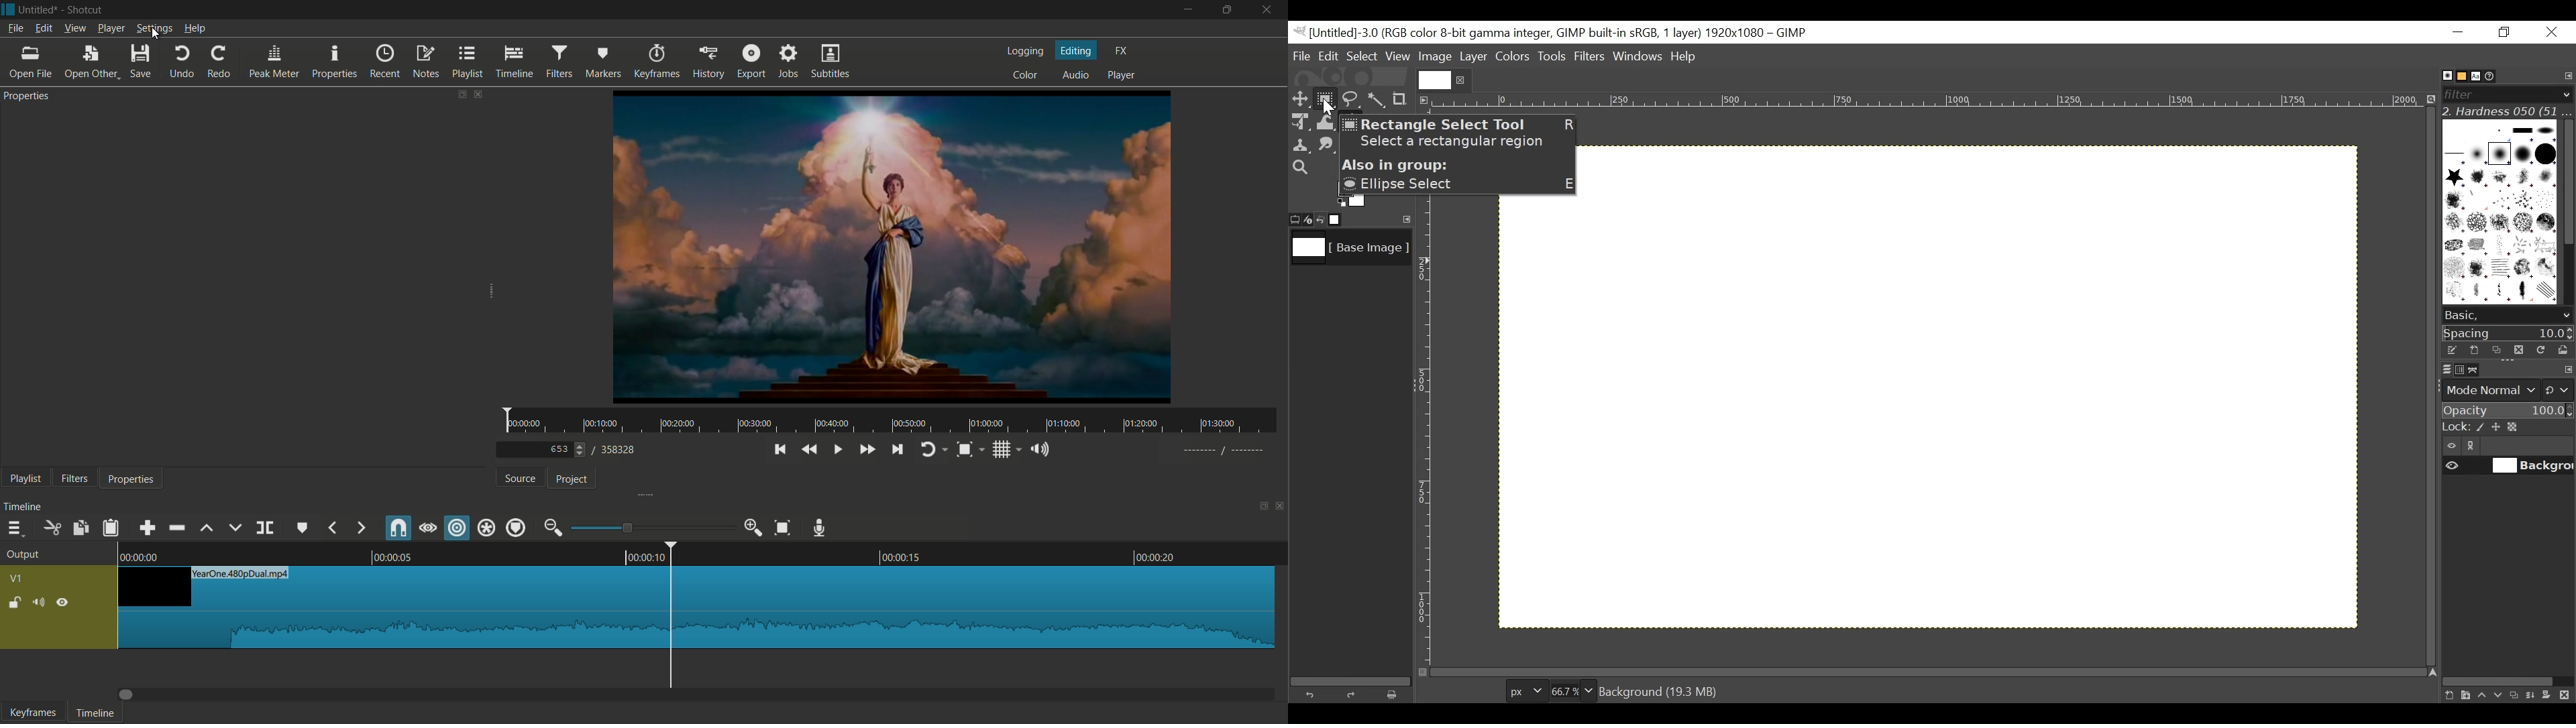 The width and height of the screenshot is (2576, 728). Describe the element at coordinates (26, 96) in the screenshot. I see `properties` at that location.